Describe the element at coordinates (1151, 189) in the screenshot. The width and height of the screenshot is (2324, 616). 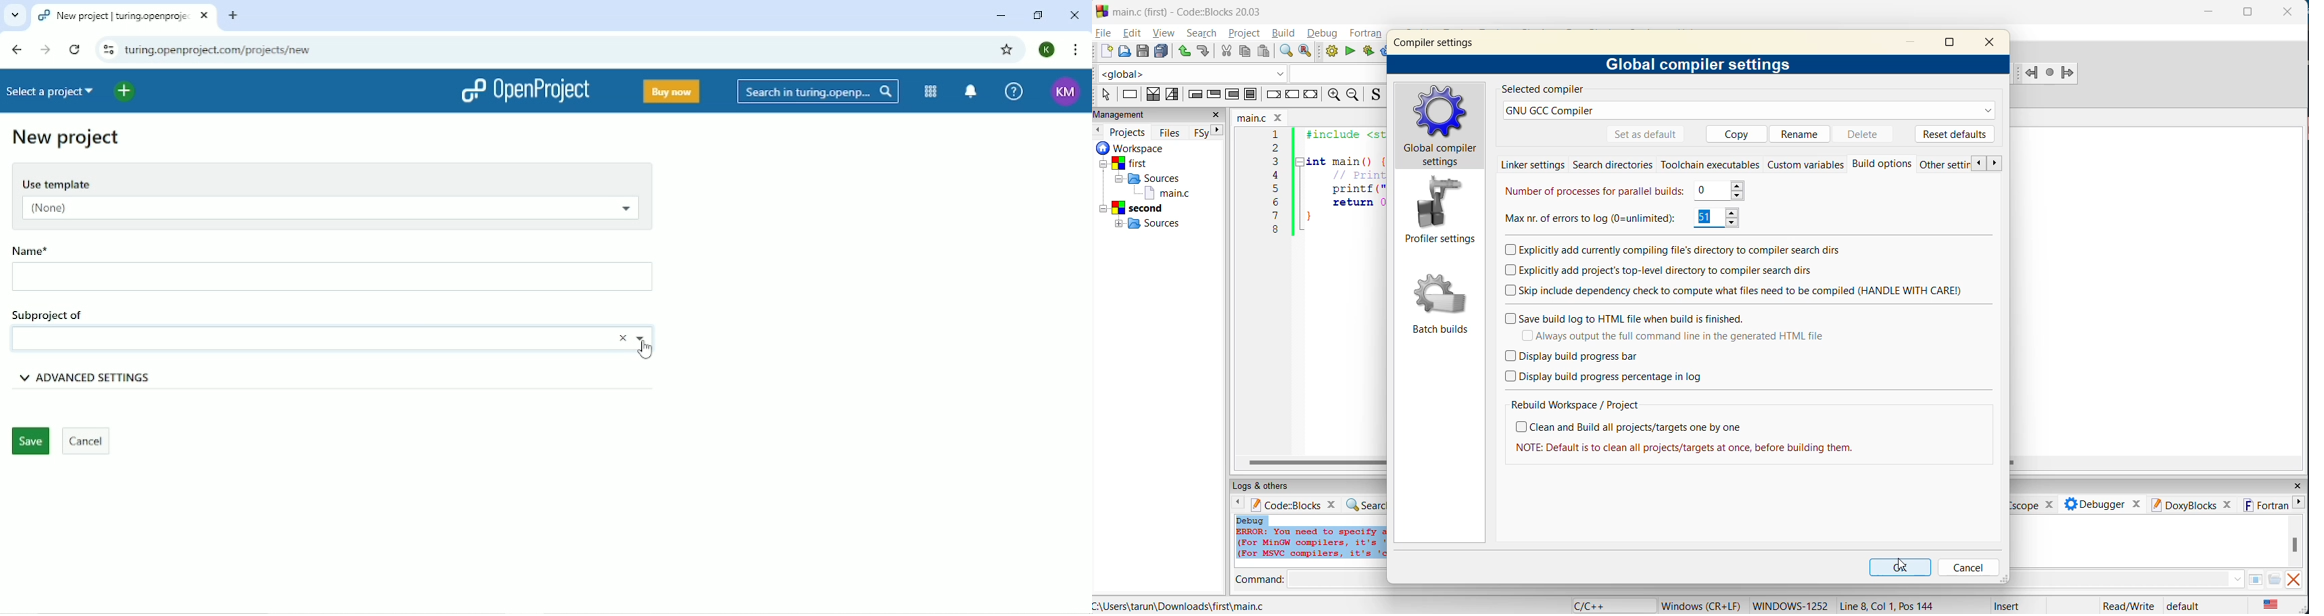
I see `workspaces` at that location.